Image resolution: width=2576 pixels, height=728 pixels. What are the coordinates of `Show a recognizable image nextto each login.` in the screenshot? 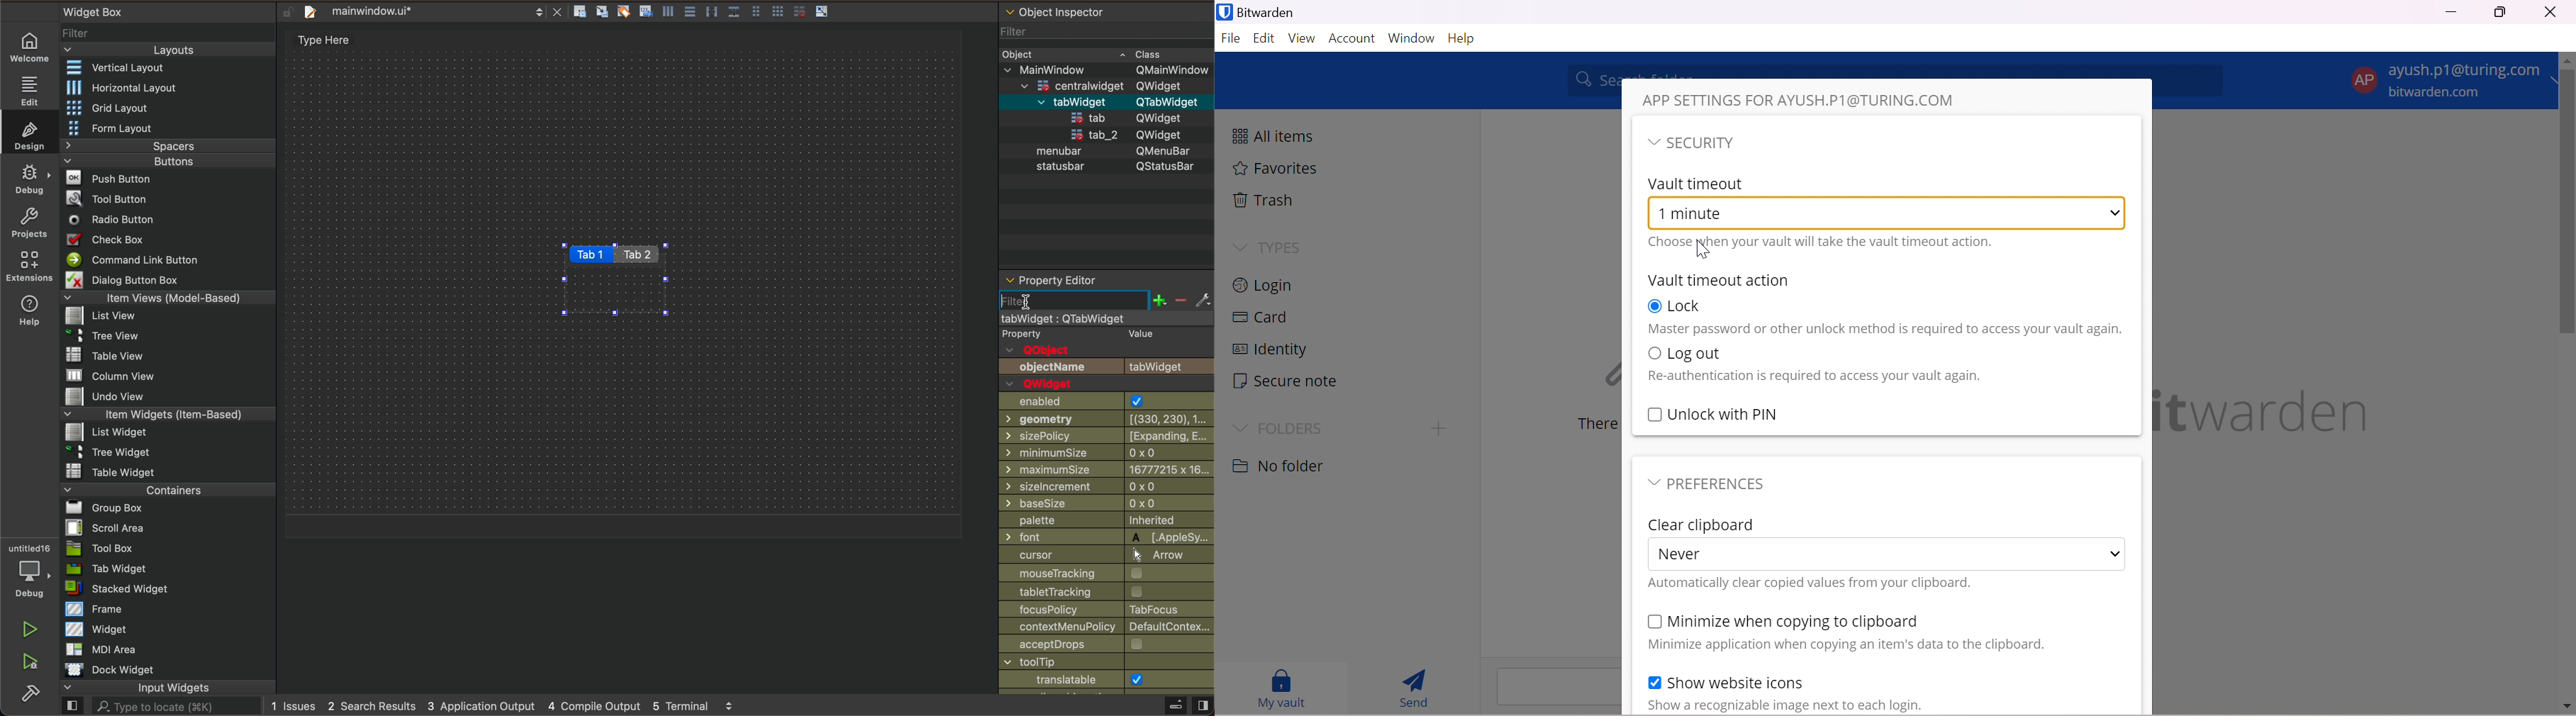 It's located at (1783, 705).